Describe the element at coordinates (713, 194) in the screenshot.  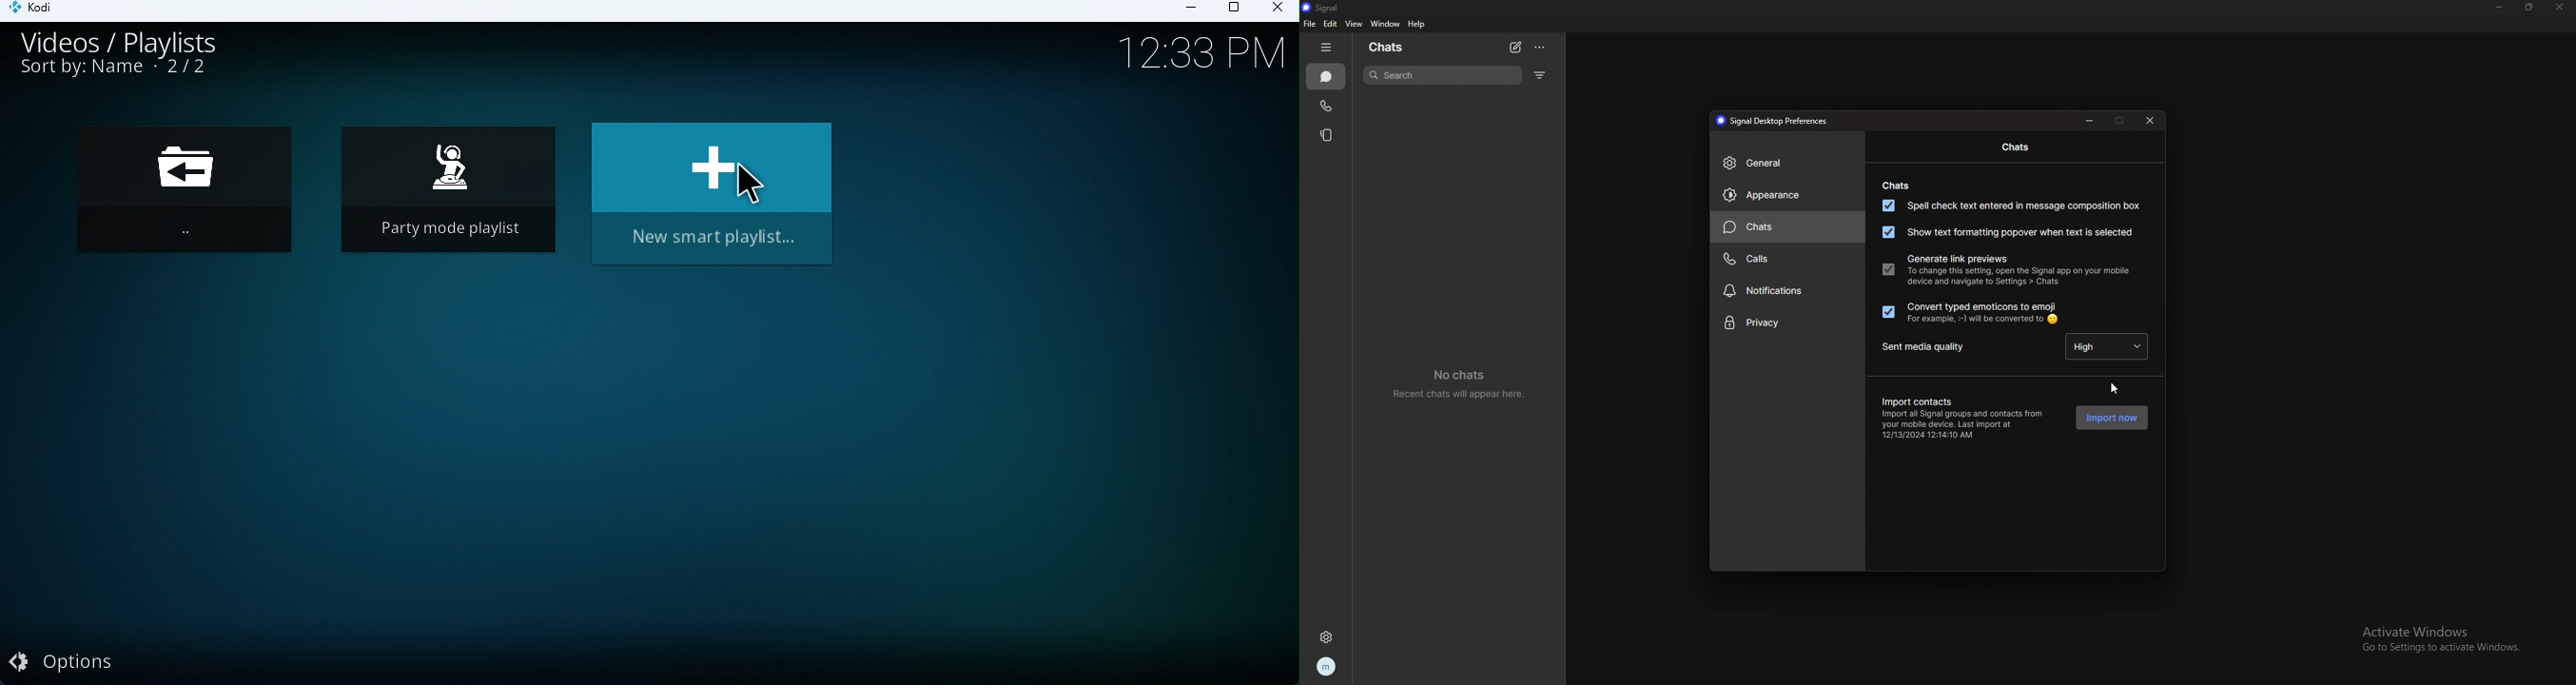
I see `New smart playlist` at that location.